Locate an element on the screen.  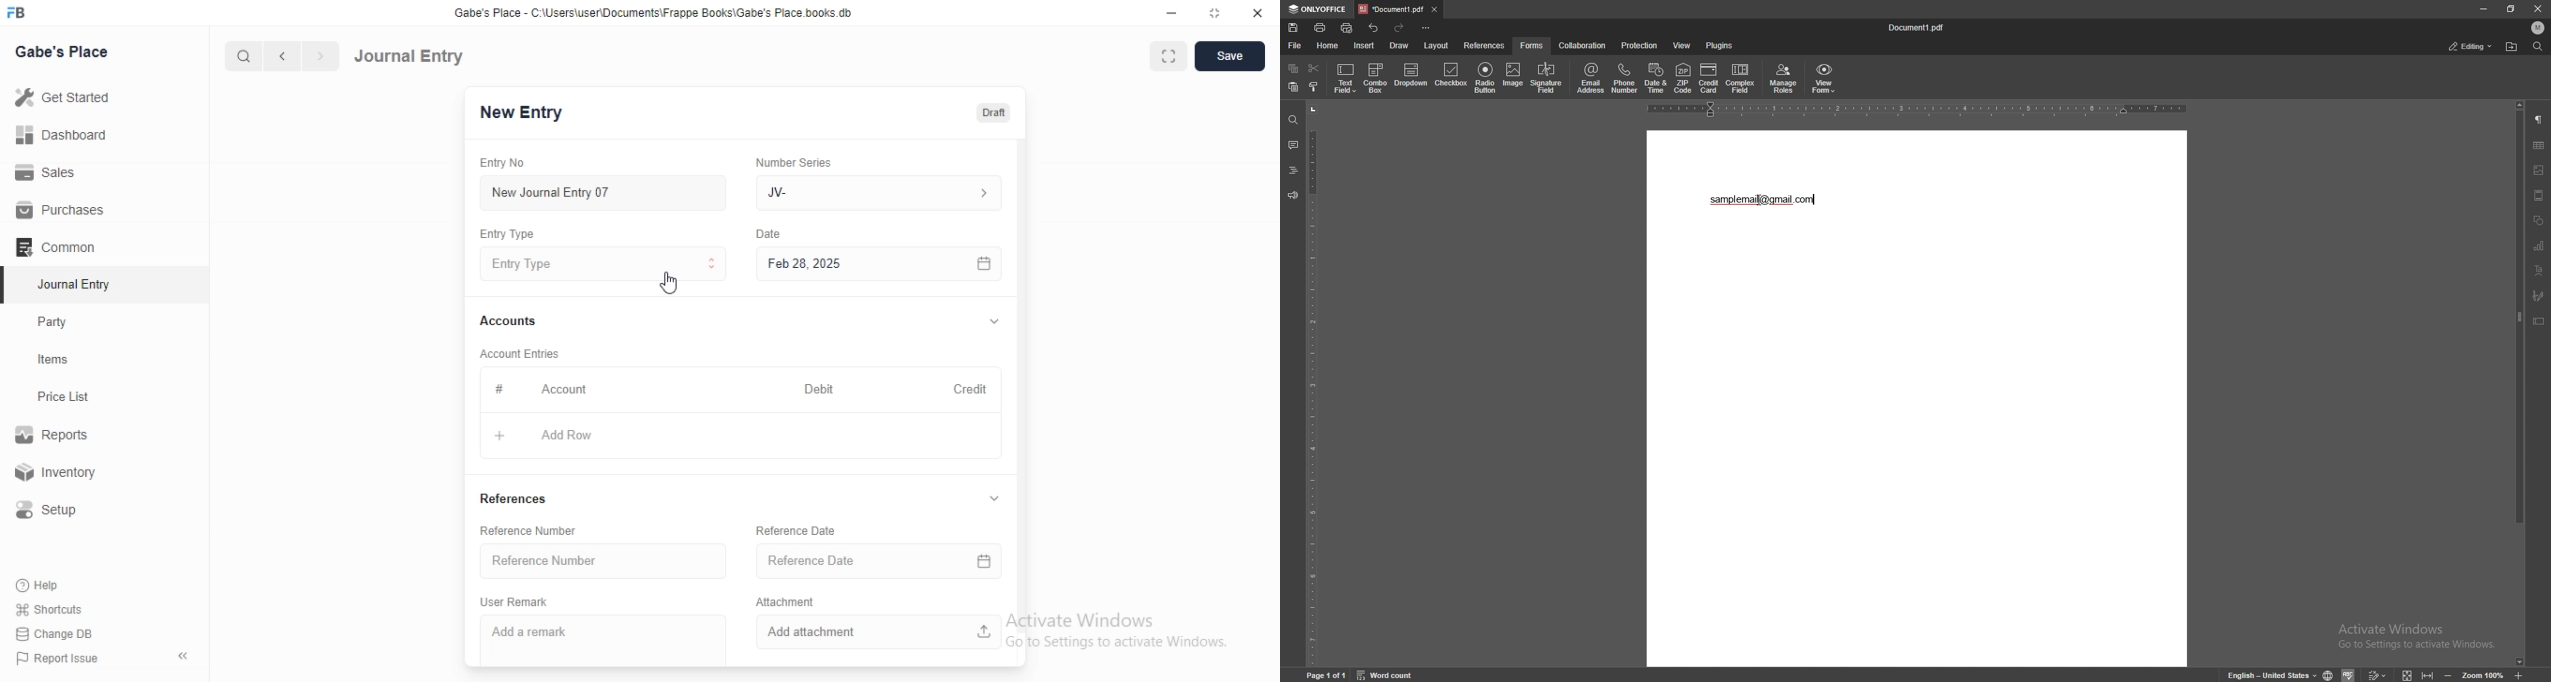
Credit is located at coordinates (969, 387).